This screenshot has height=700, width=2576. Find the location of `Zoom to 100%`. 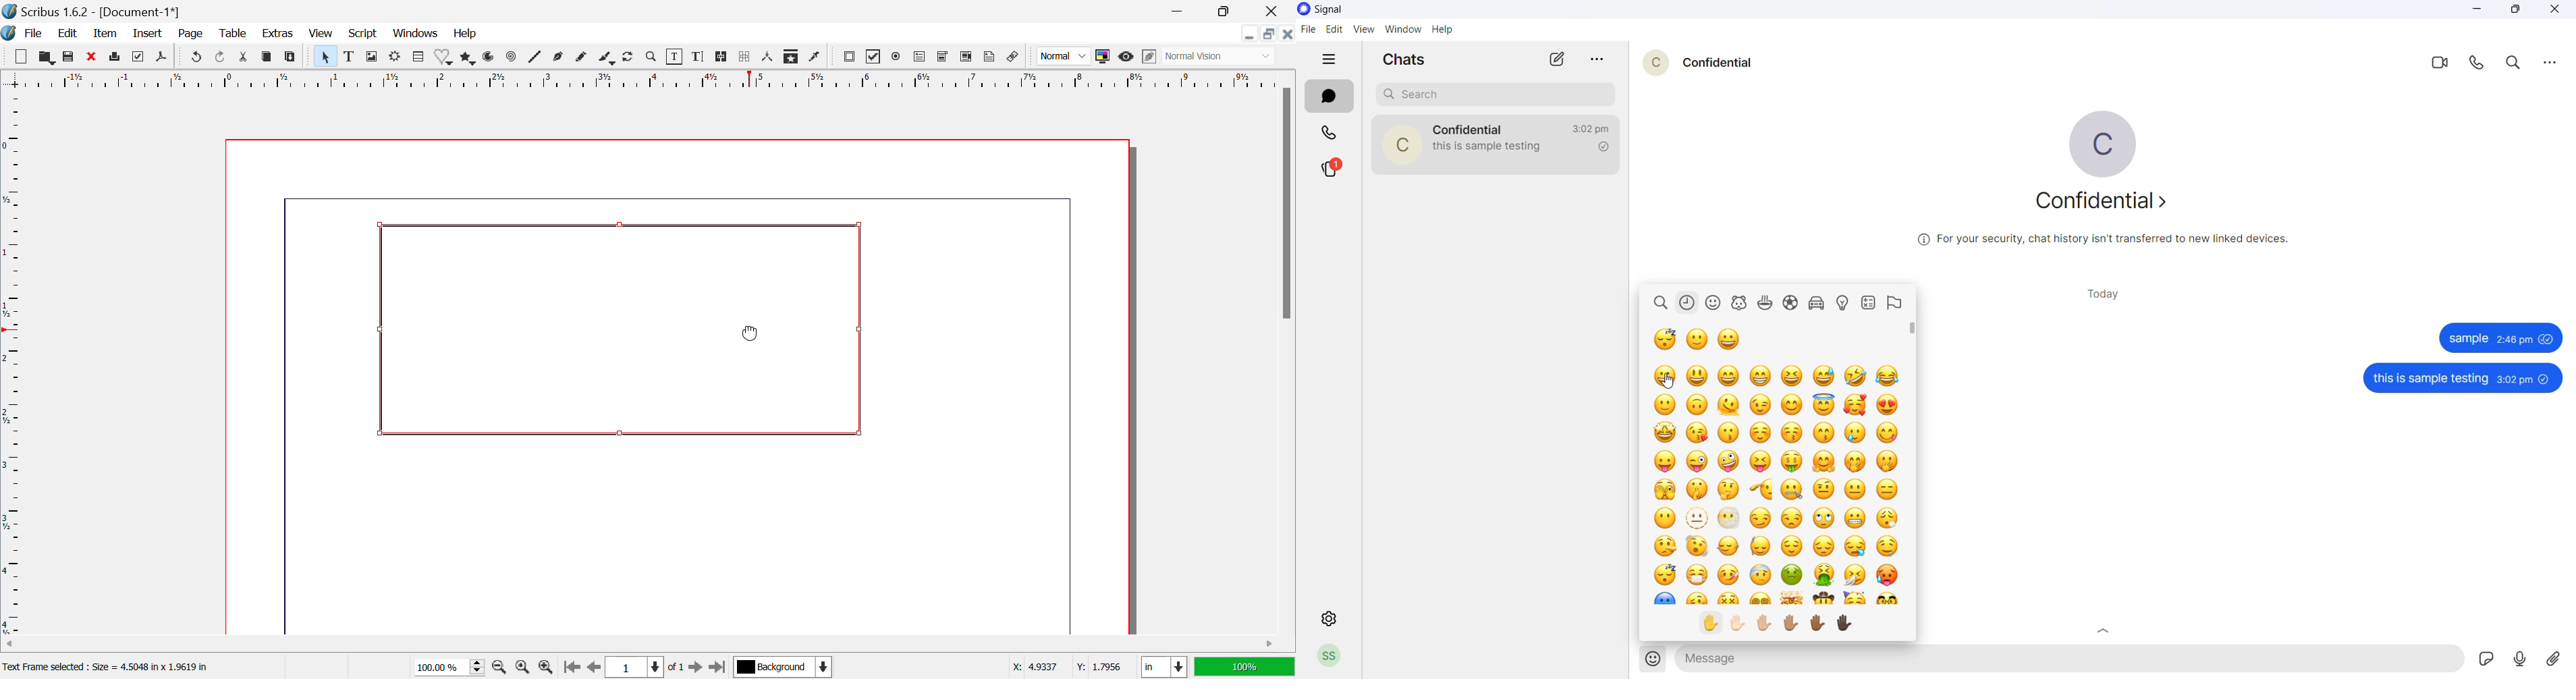

Zoom to 100% is located at coordinates (522, 668).